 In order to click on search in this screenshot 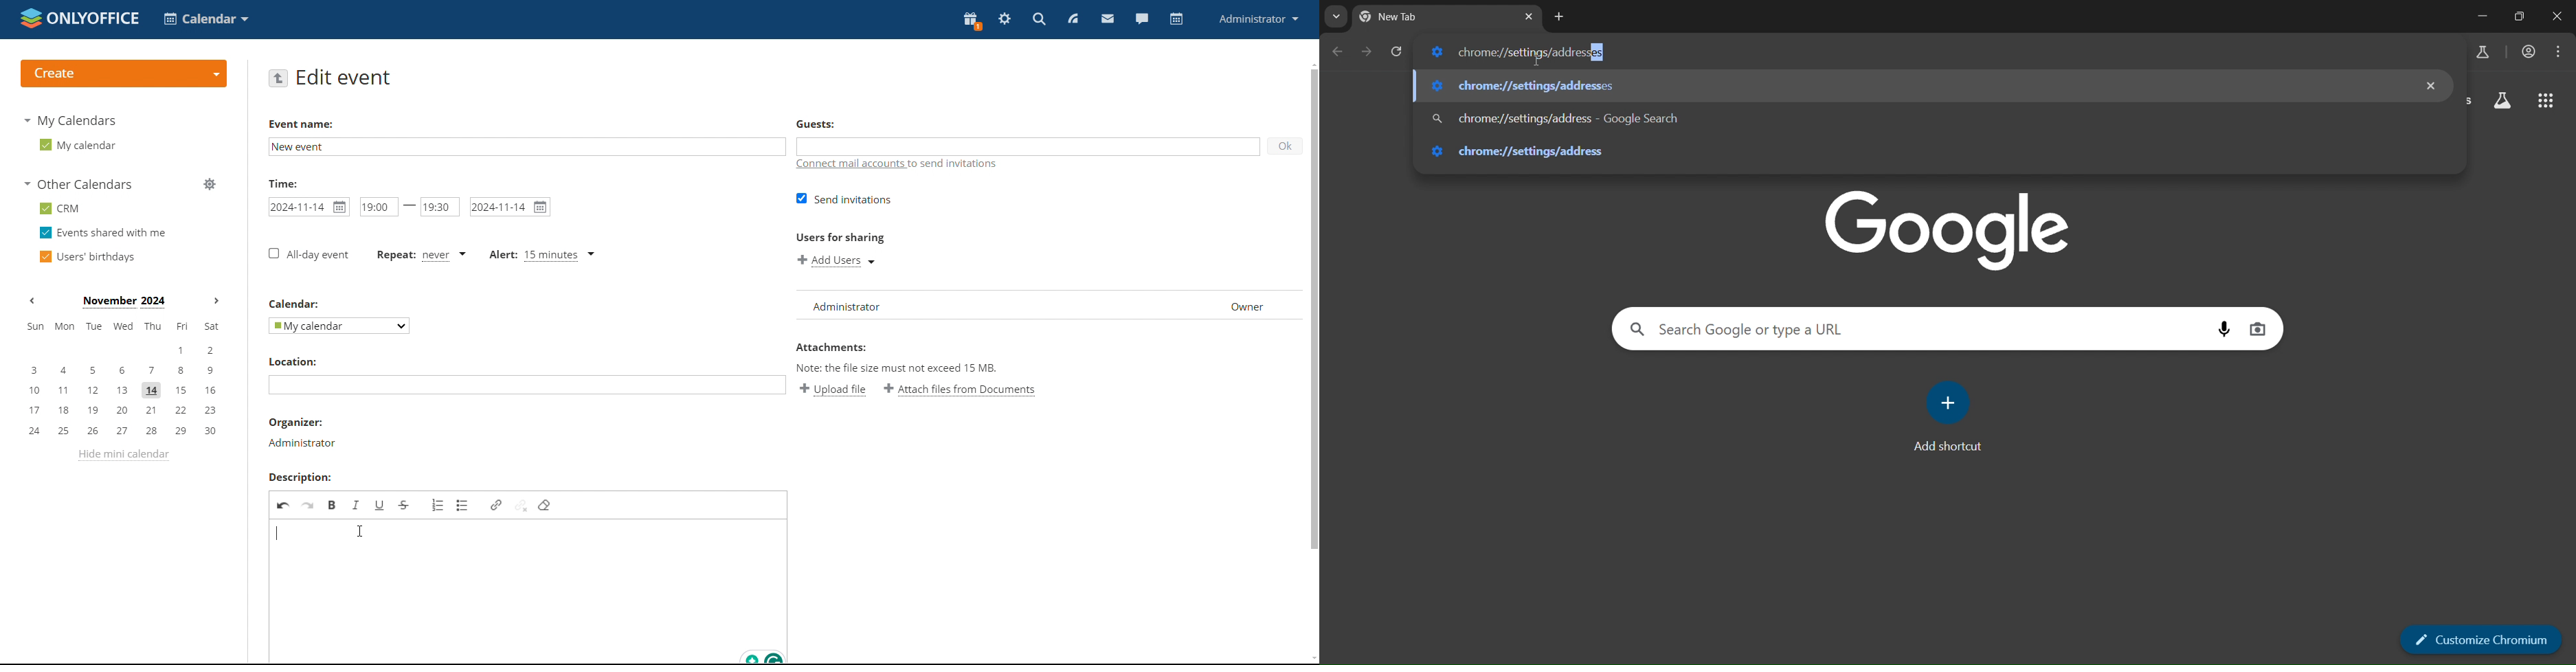, I will do `click(1038, 20)`.